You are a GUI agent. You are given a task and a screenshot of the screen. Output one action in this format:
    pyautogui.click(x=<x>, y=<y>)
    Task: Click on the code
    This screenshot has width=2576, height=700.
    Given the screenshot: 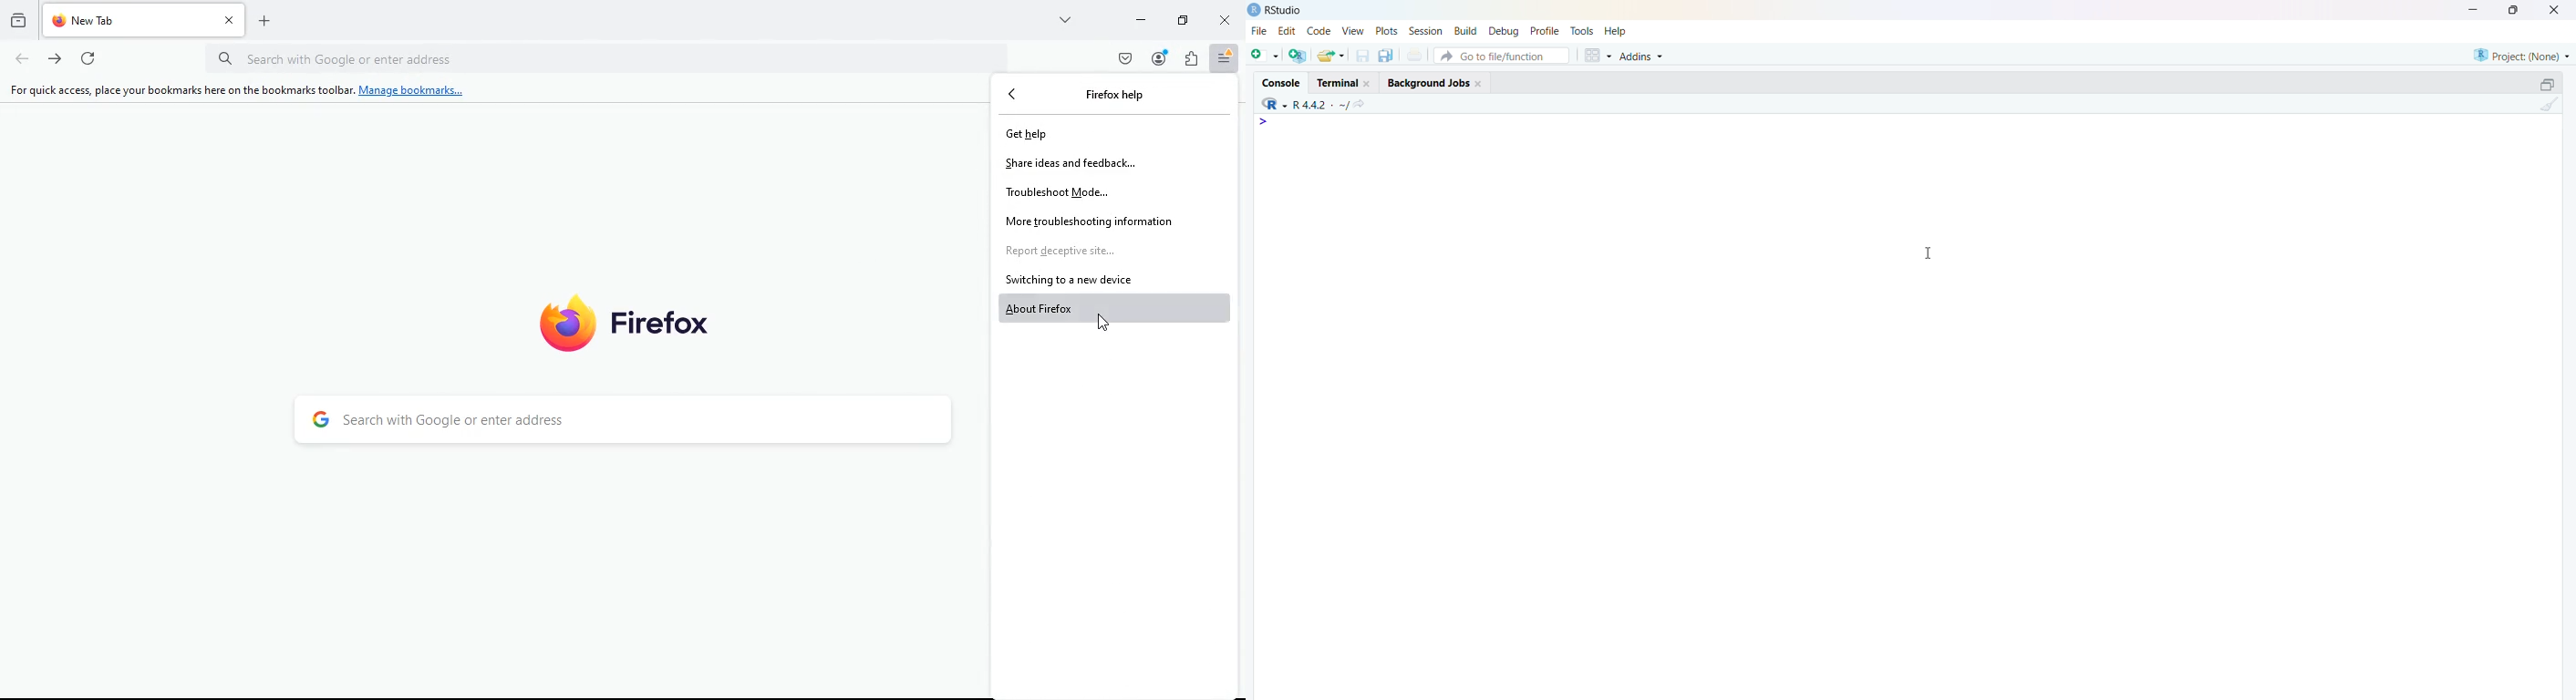 What is the action you would take?
    pyautogui.click(x=1319, y=30)
    